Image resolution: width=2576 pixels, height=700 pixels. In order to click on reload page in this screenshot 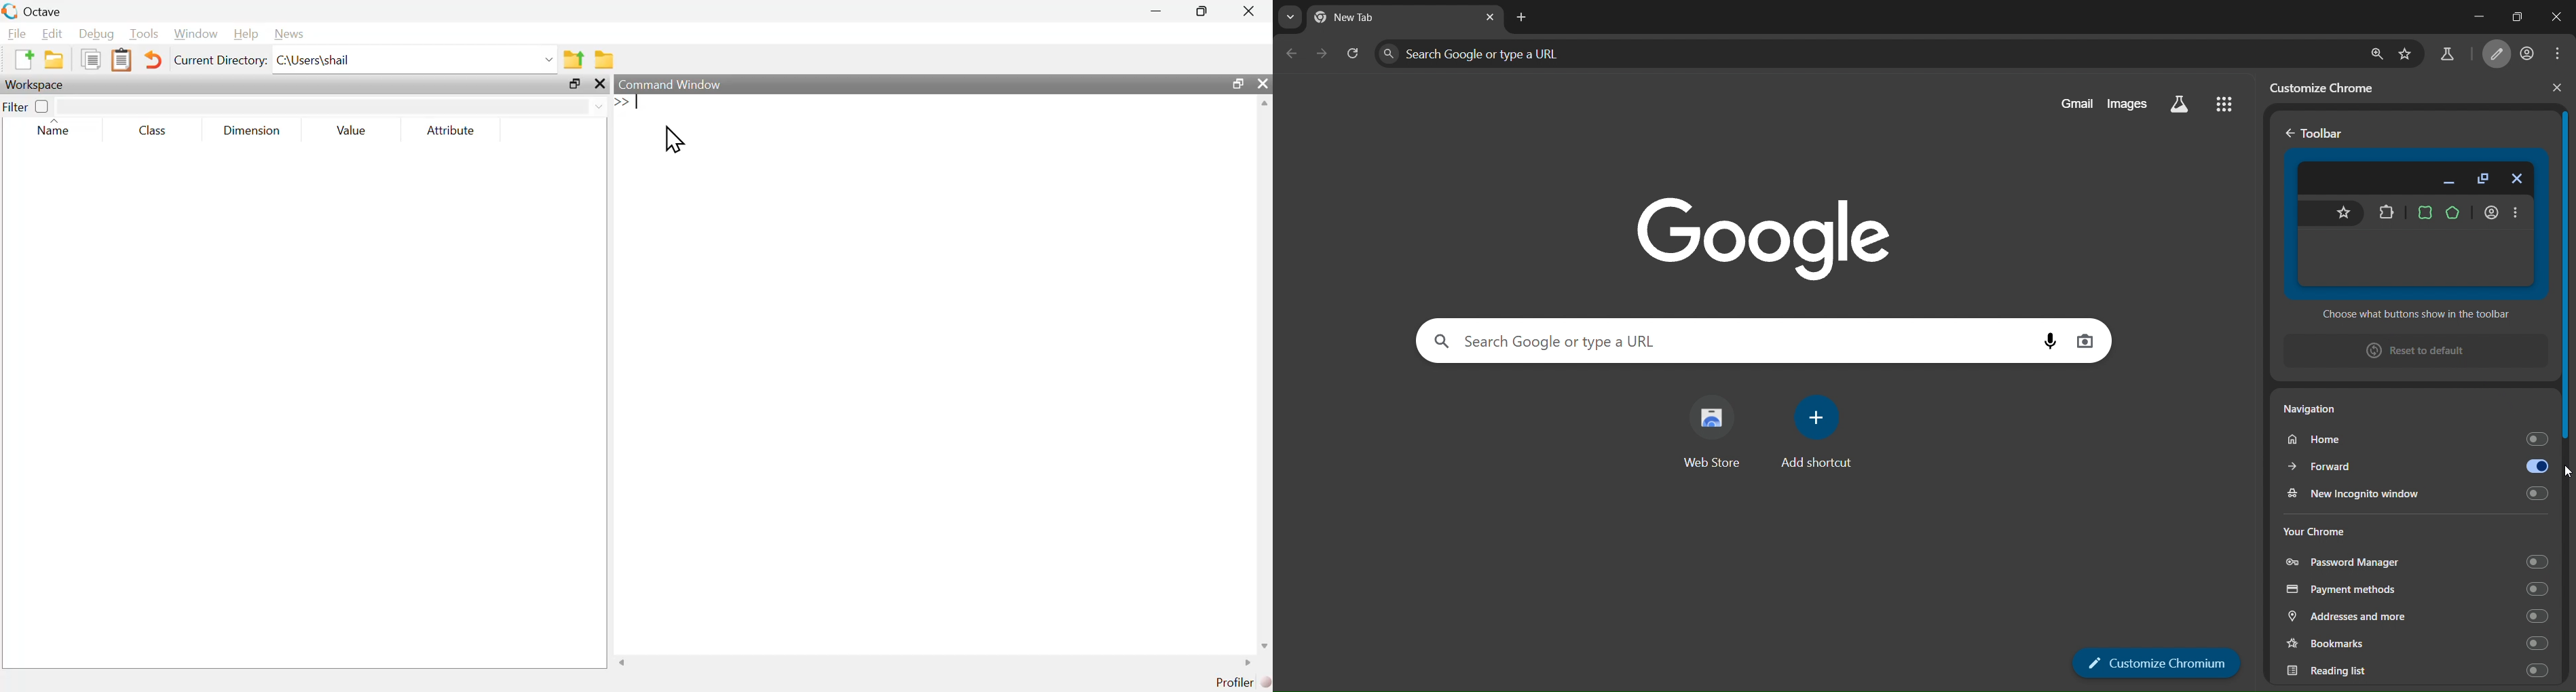, I will do `click(1353, 52)`.